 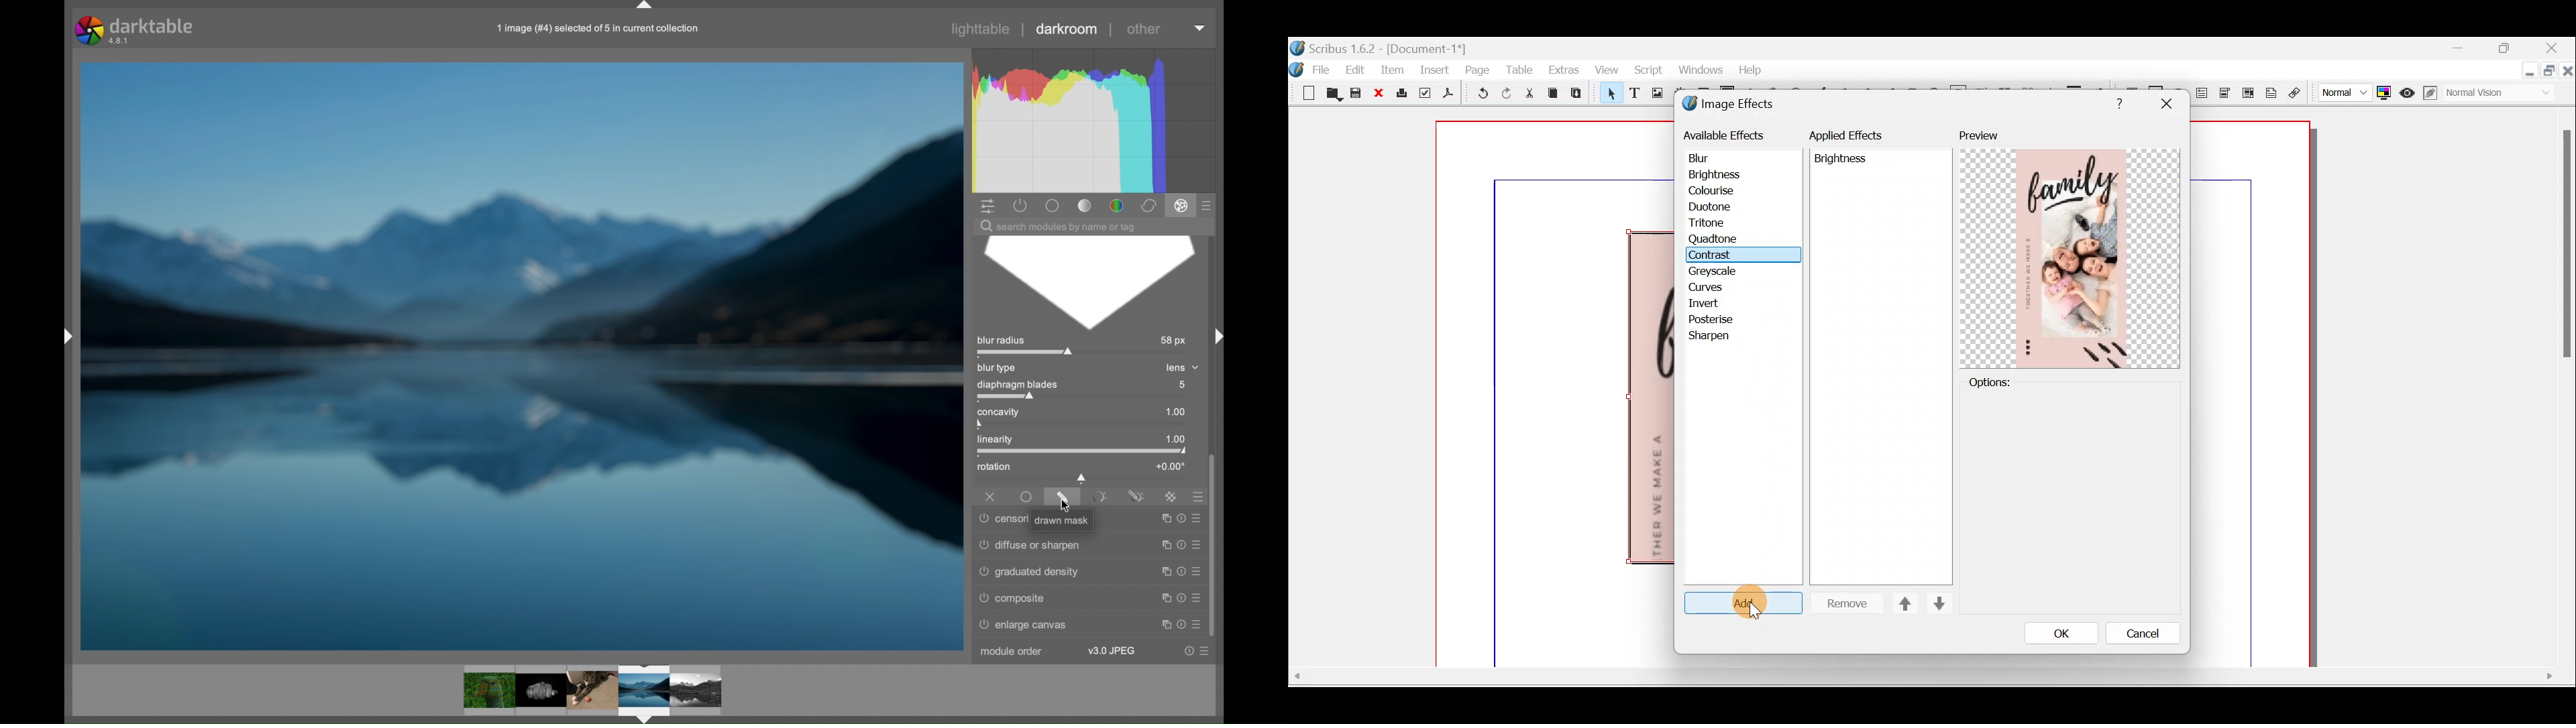 What do you see at coordinates (1937, 603) in the screenshot?
I see `Move down` at bounding box center [1937, 603].